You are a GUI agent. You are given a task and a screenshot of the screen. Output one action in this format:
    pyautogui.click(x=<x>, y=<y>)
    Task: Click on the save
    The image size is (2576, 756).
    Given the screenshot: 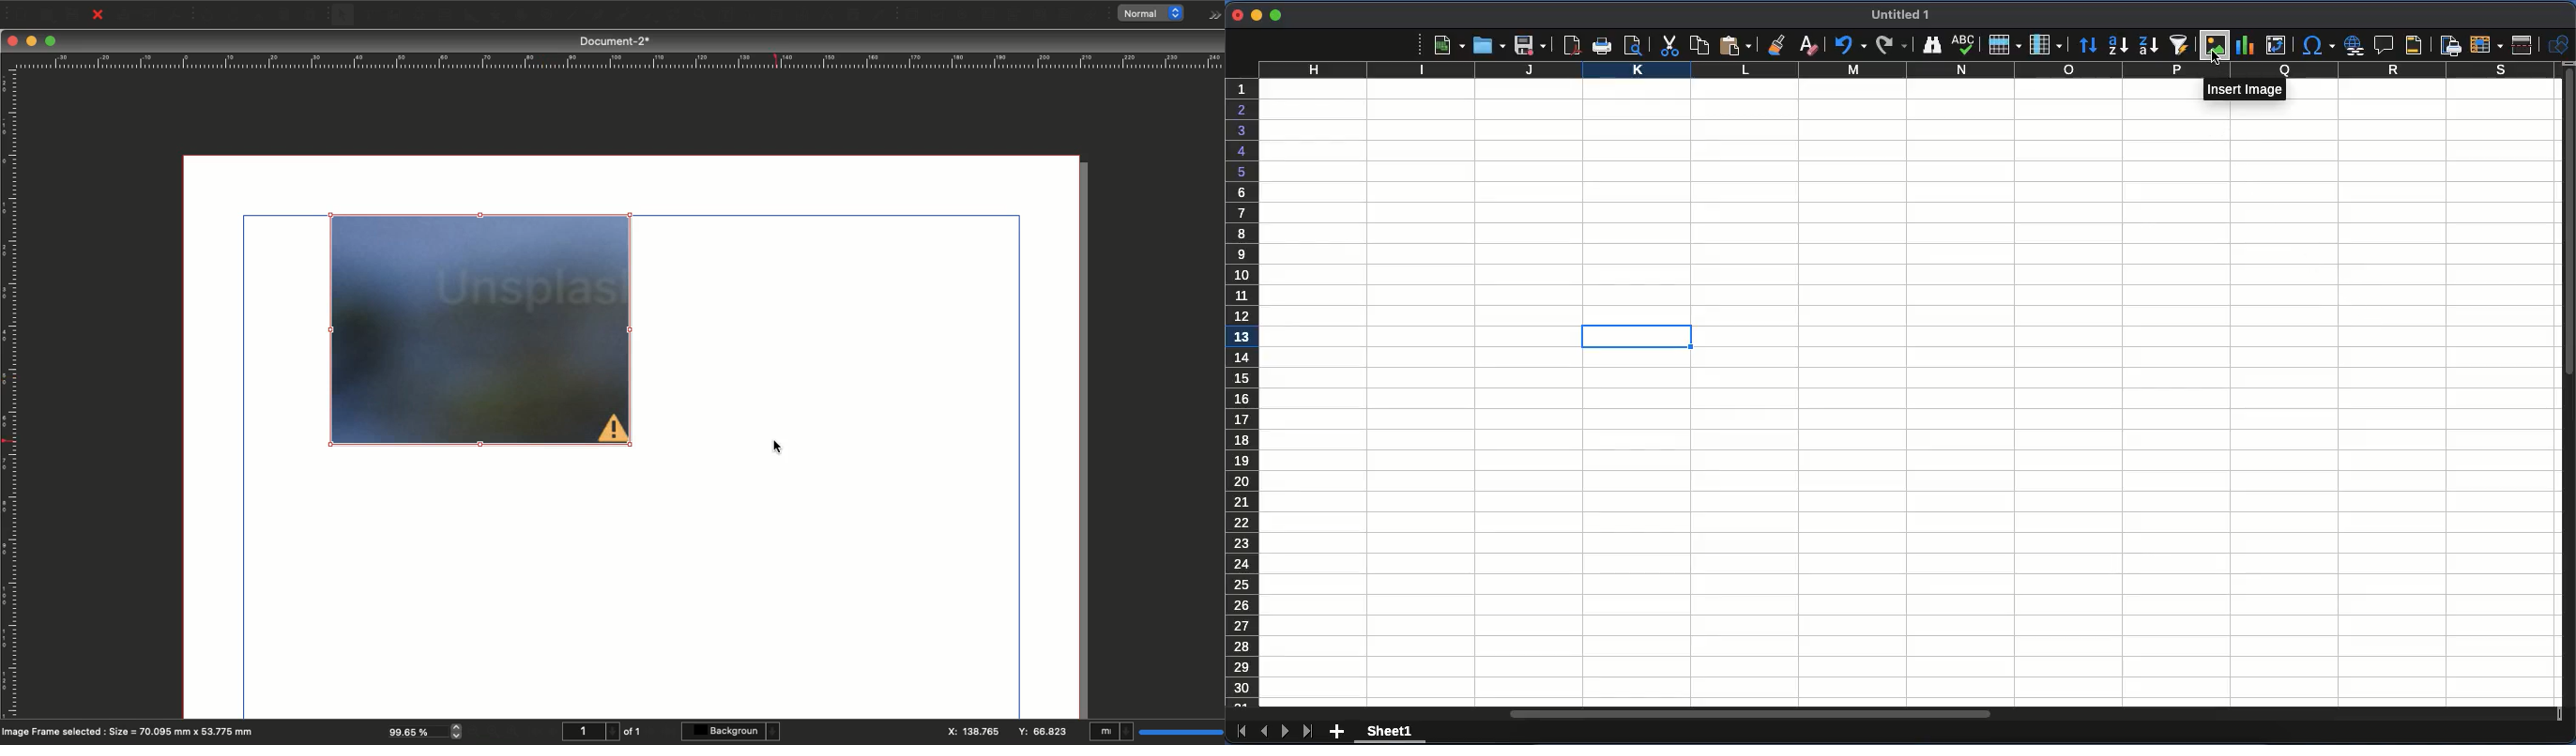 What is the action you would take?
    pyautogui.click(x=1532, y=46)
    